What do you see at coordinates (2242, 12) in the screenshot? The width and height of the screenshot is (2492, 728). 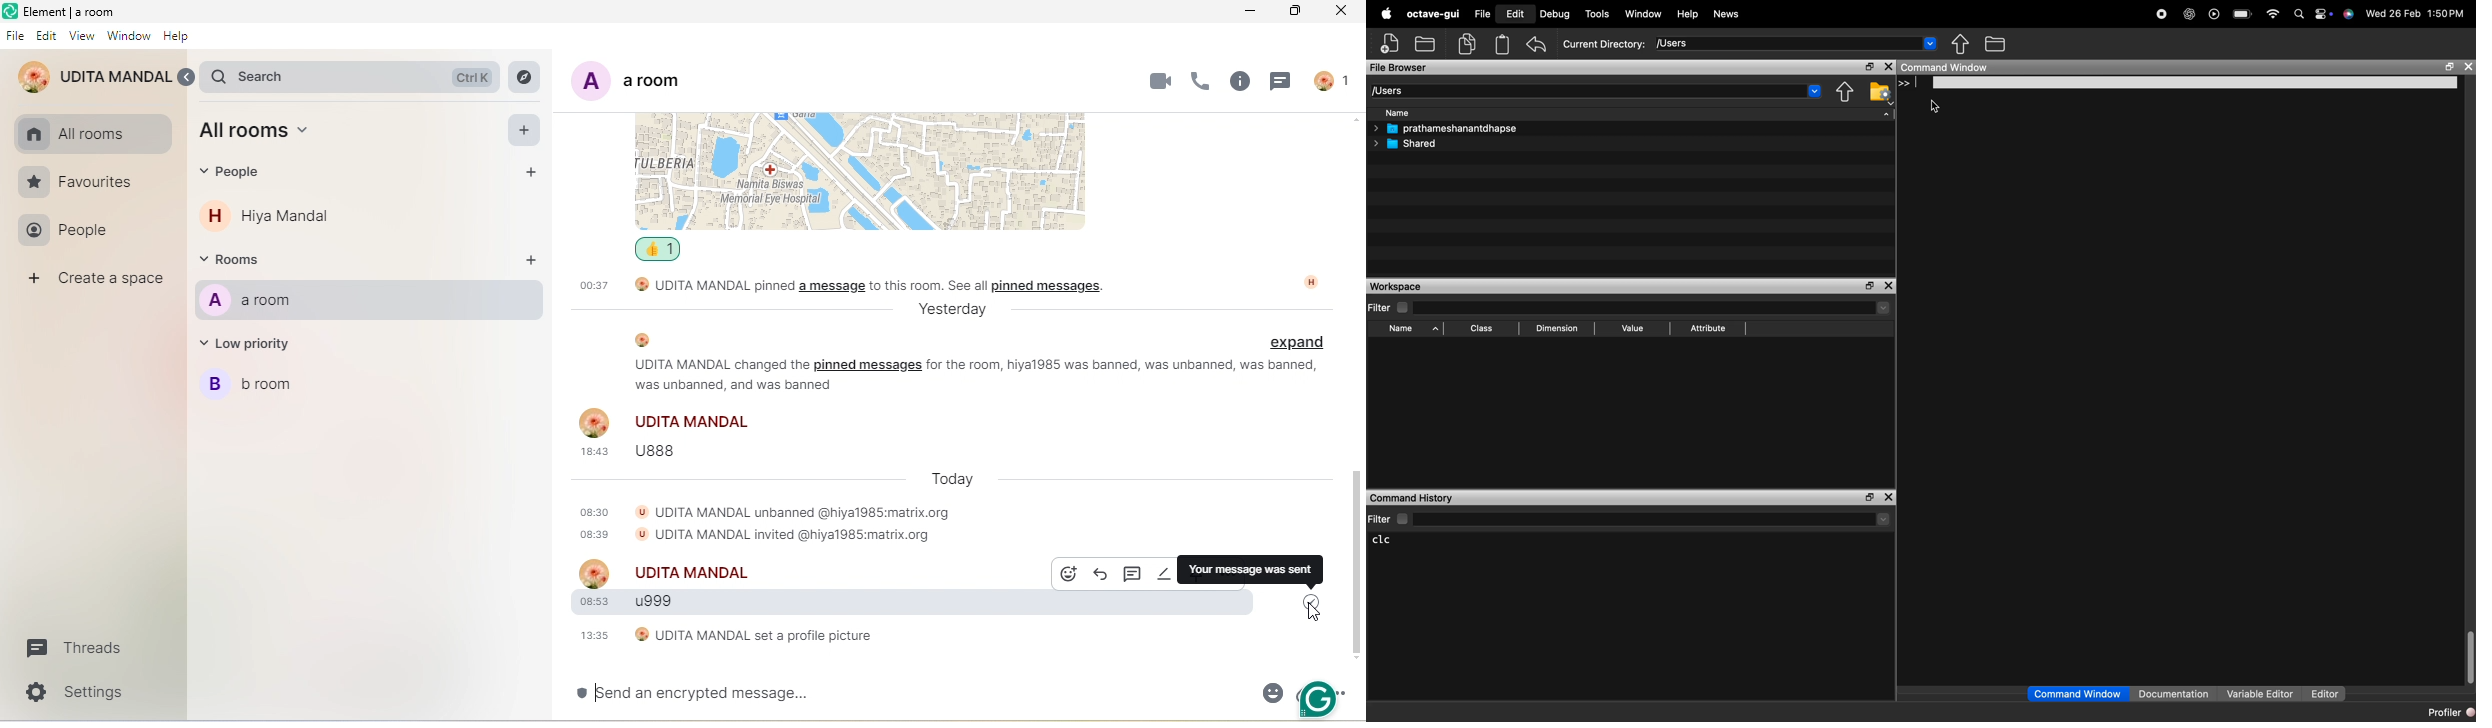 I see `battery` at bounding box center [2242, 12].